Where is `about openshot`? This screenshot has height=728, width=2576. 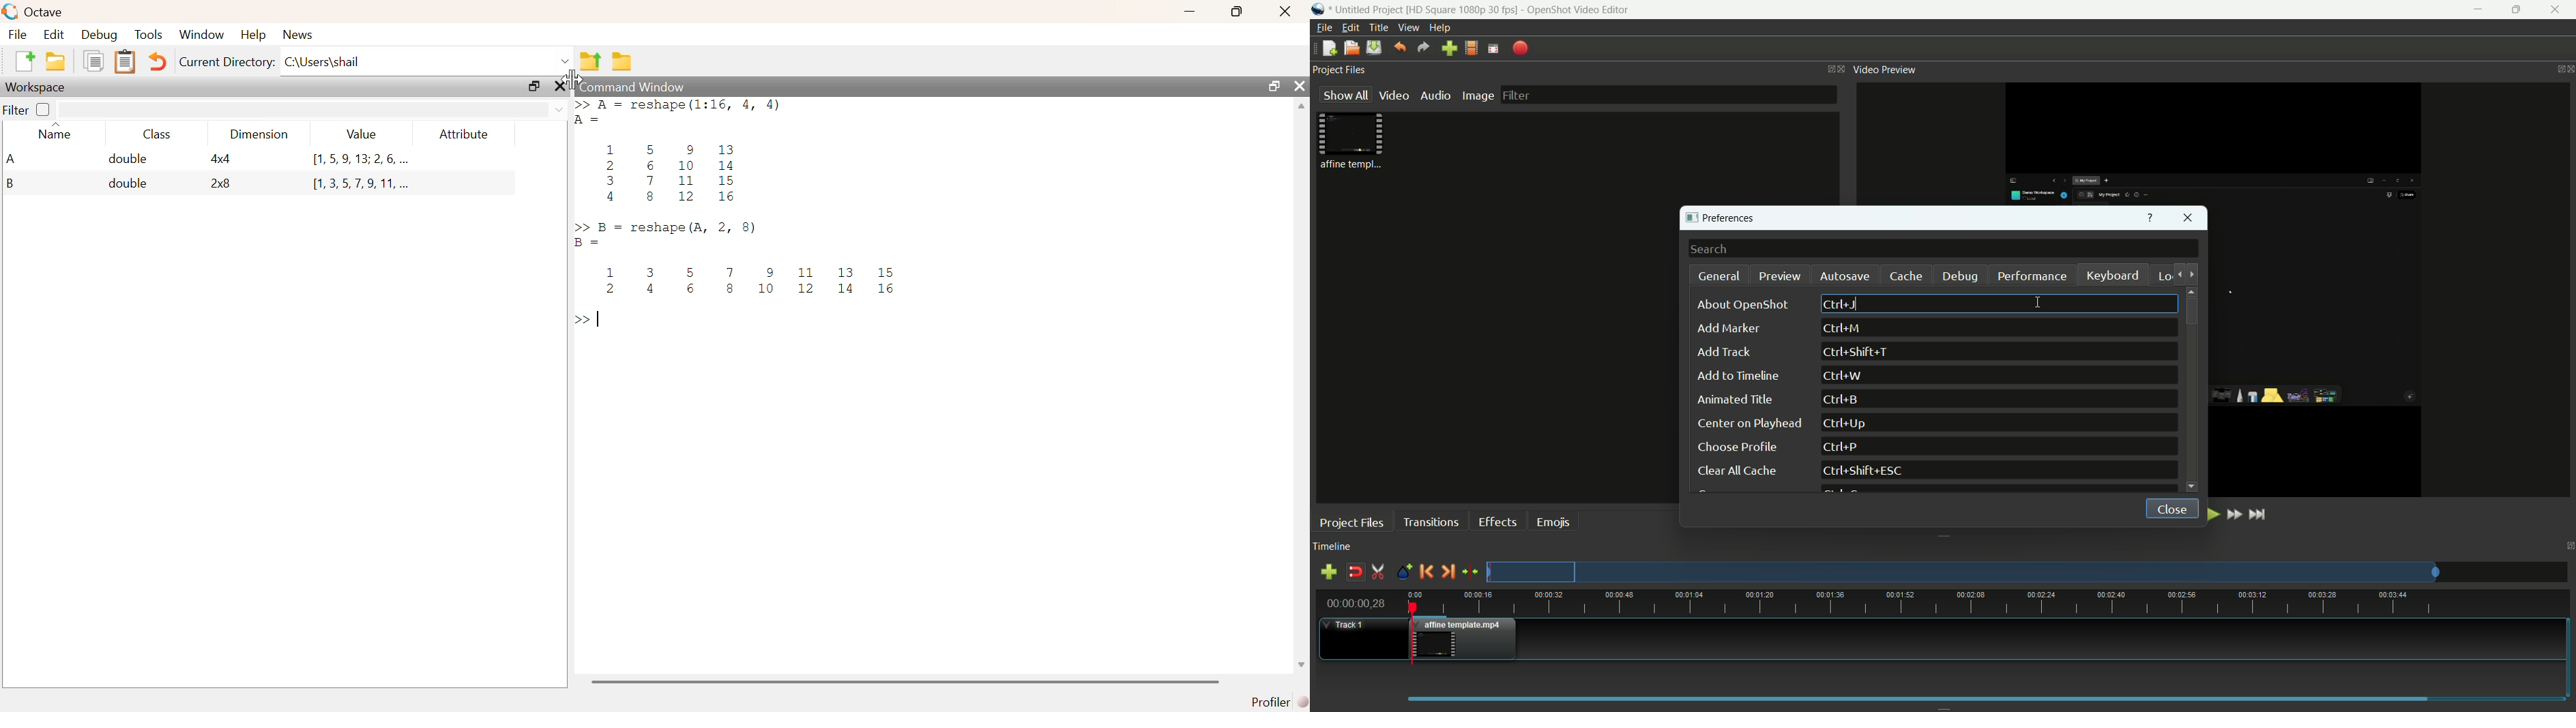 about openshot is located at coordinates (1746, 305).